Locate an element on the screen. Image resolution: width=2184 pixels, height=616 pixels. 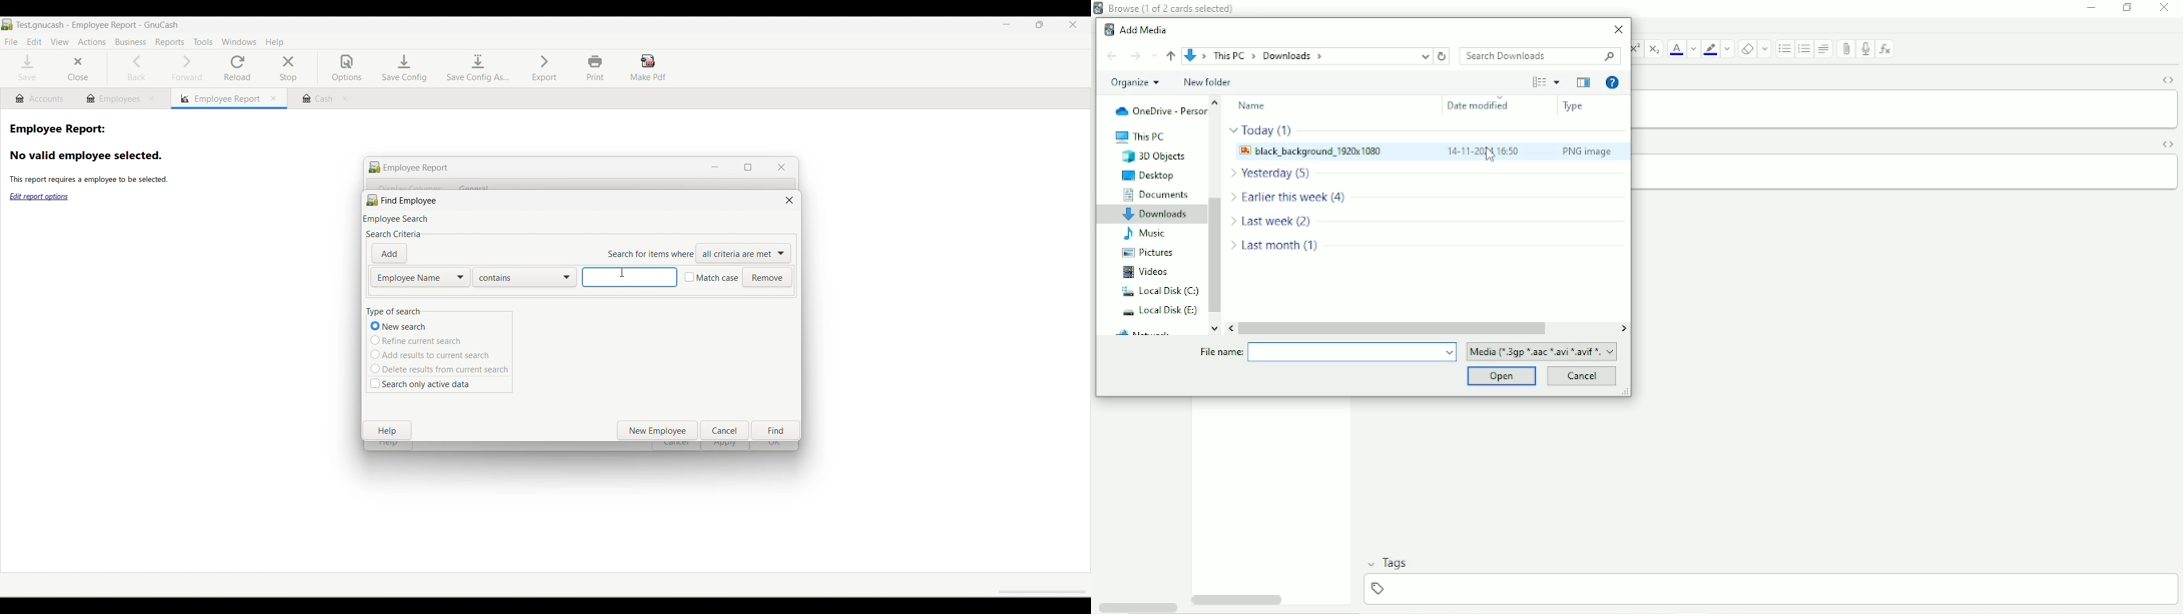
Name is located at coordinates (1253, 106).